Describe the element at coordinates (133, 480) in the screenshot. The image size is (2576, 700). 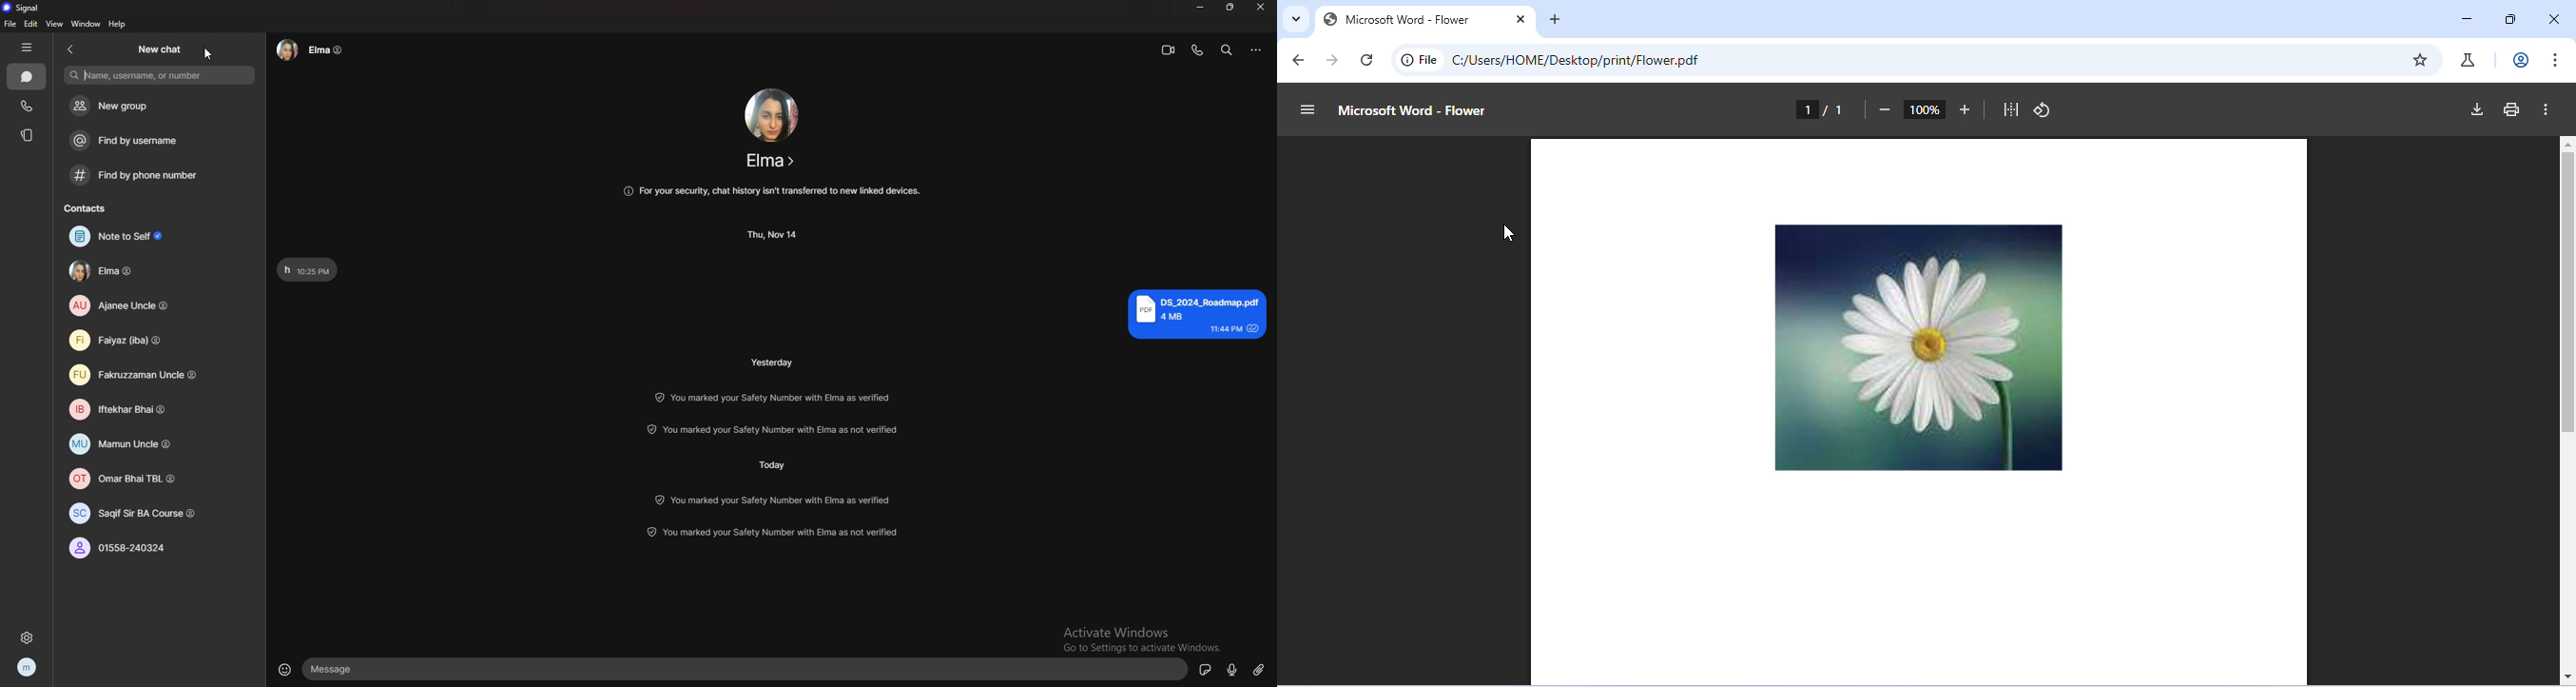
I see `contact` at that location.